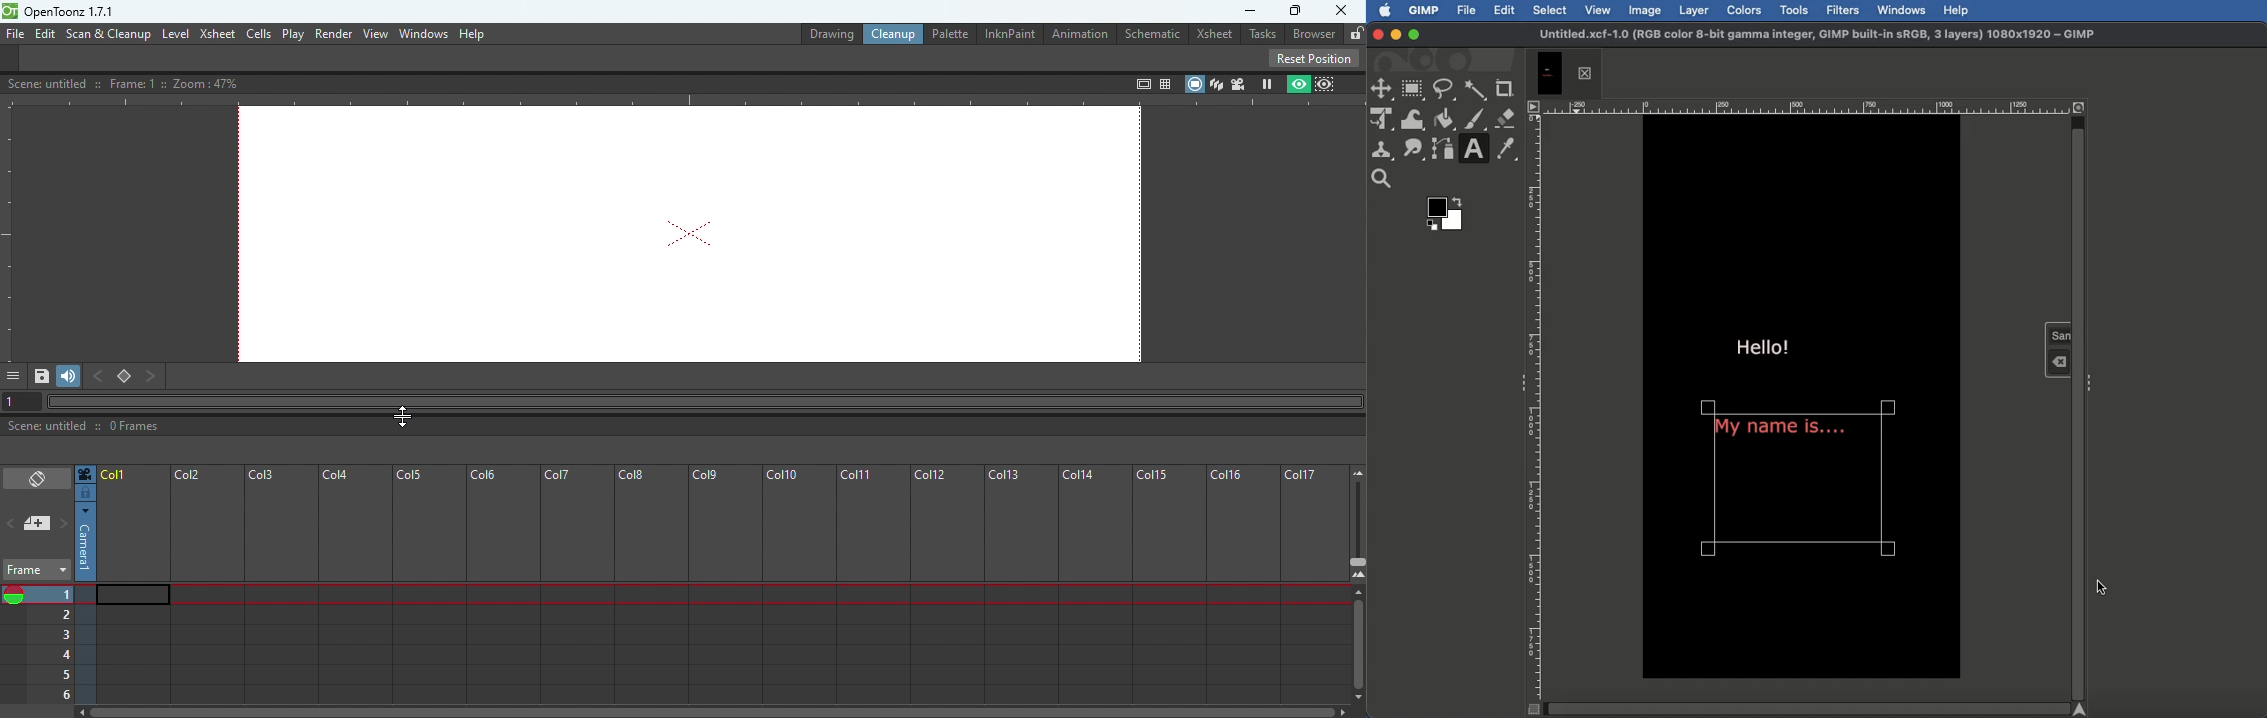 Image resolution: width=2268 pixels, height=728 pixels. I want to click on Edit, so click(1505, 10).